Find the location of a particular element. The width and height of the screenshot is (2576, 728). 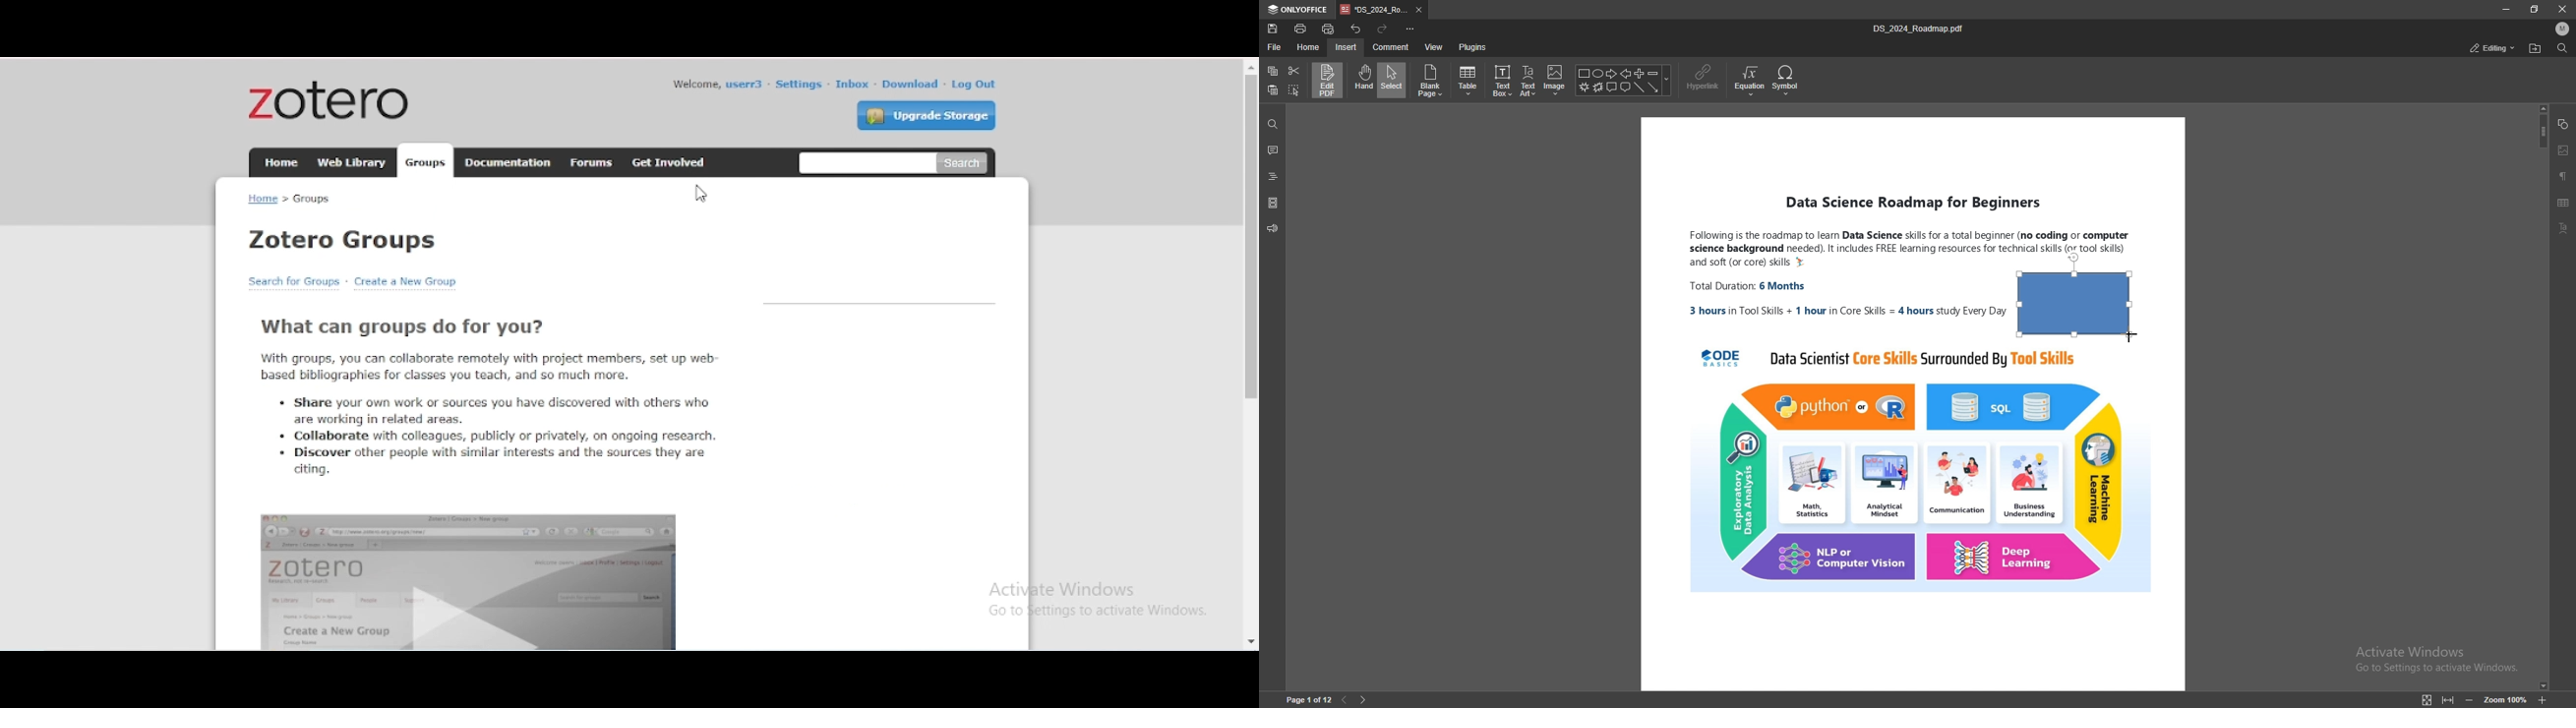

log out is located at coordinates (974, 84).